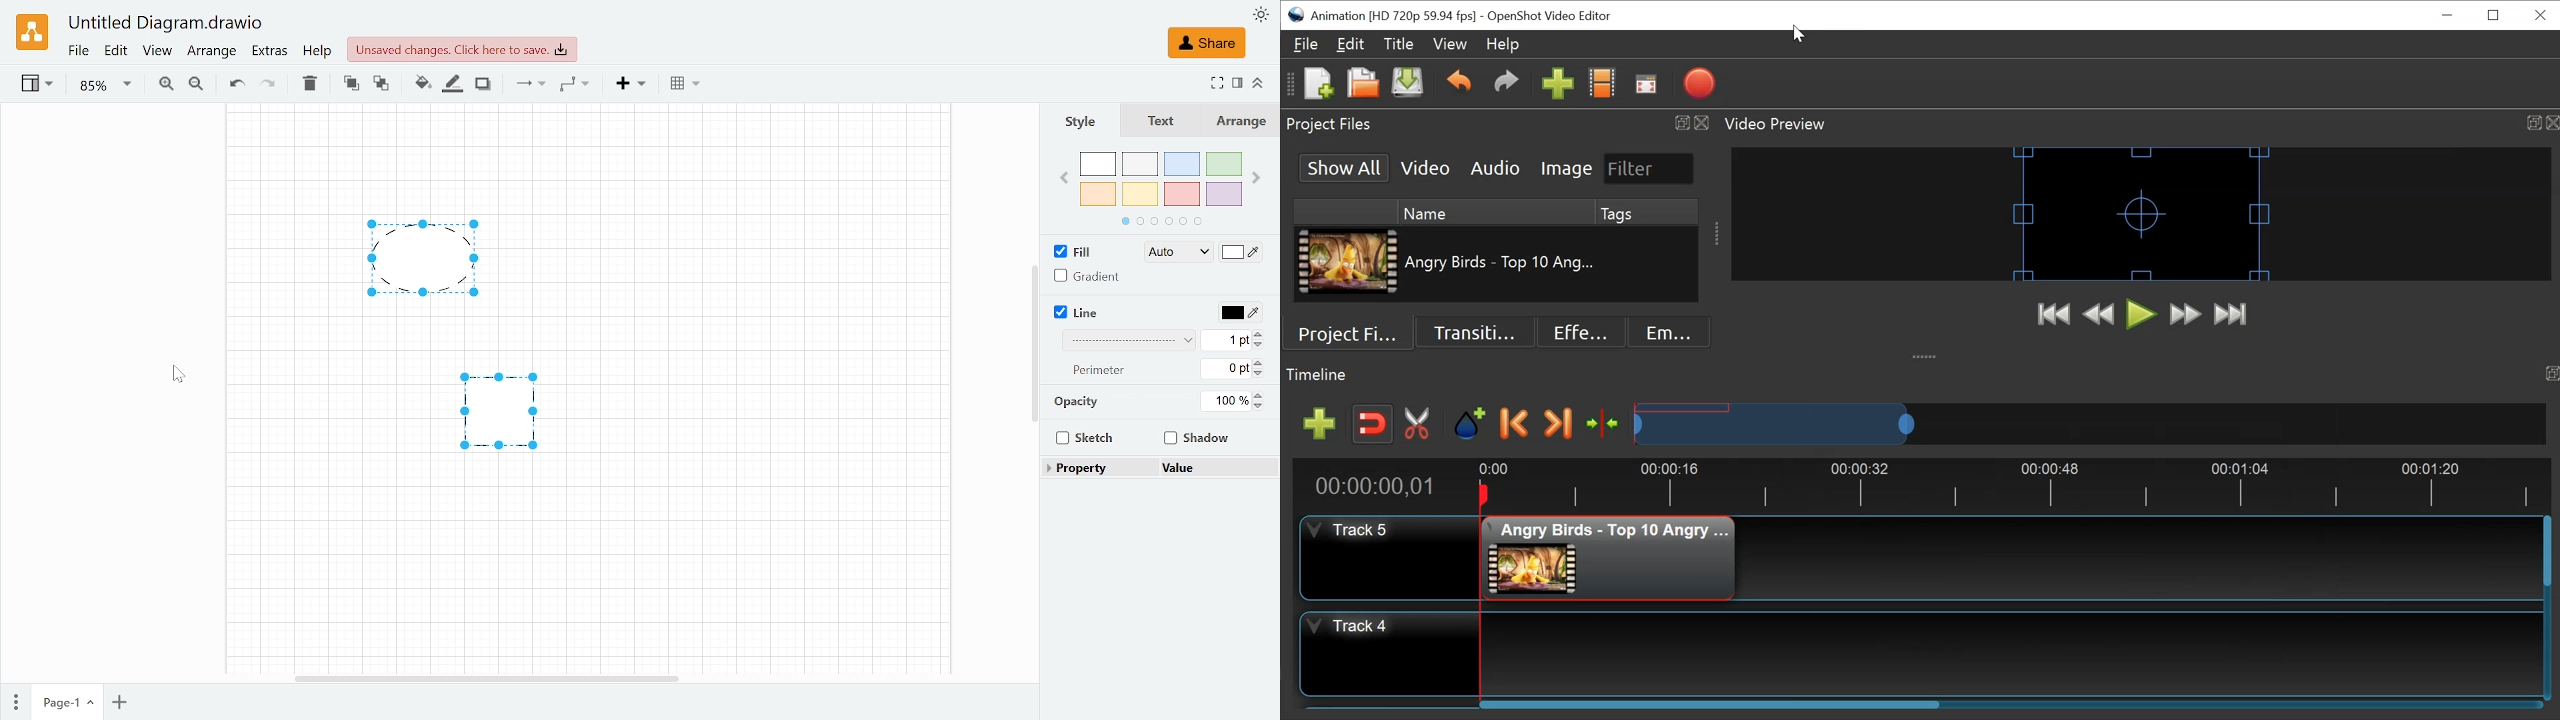 The width and height of the screenshot is (2576, 728). I want to click on View, so click(39, 86).